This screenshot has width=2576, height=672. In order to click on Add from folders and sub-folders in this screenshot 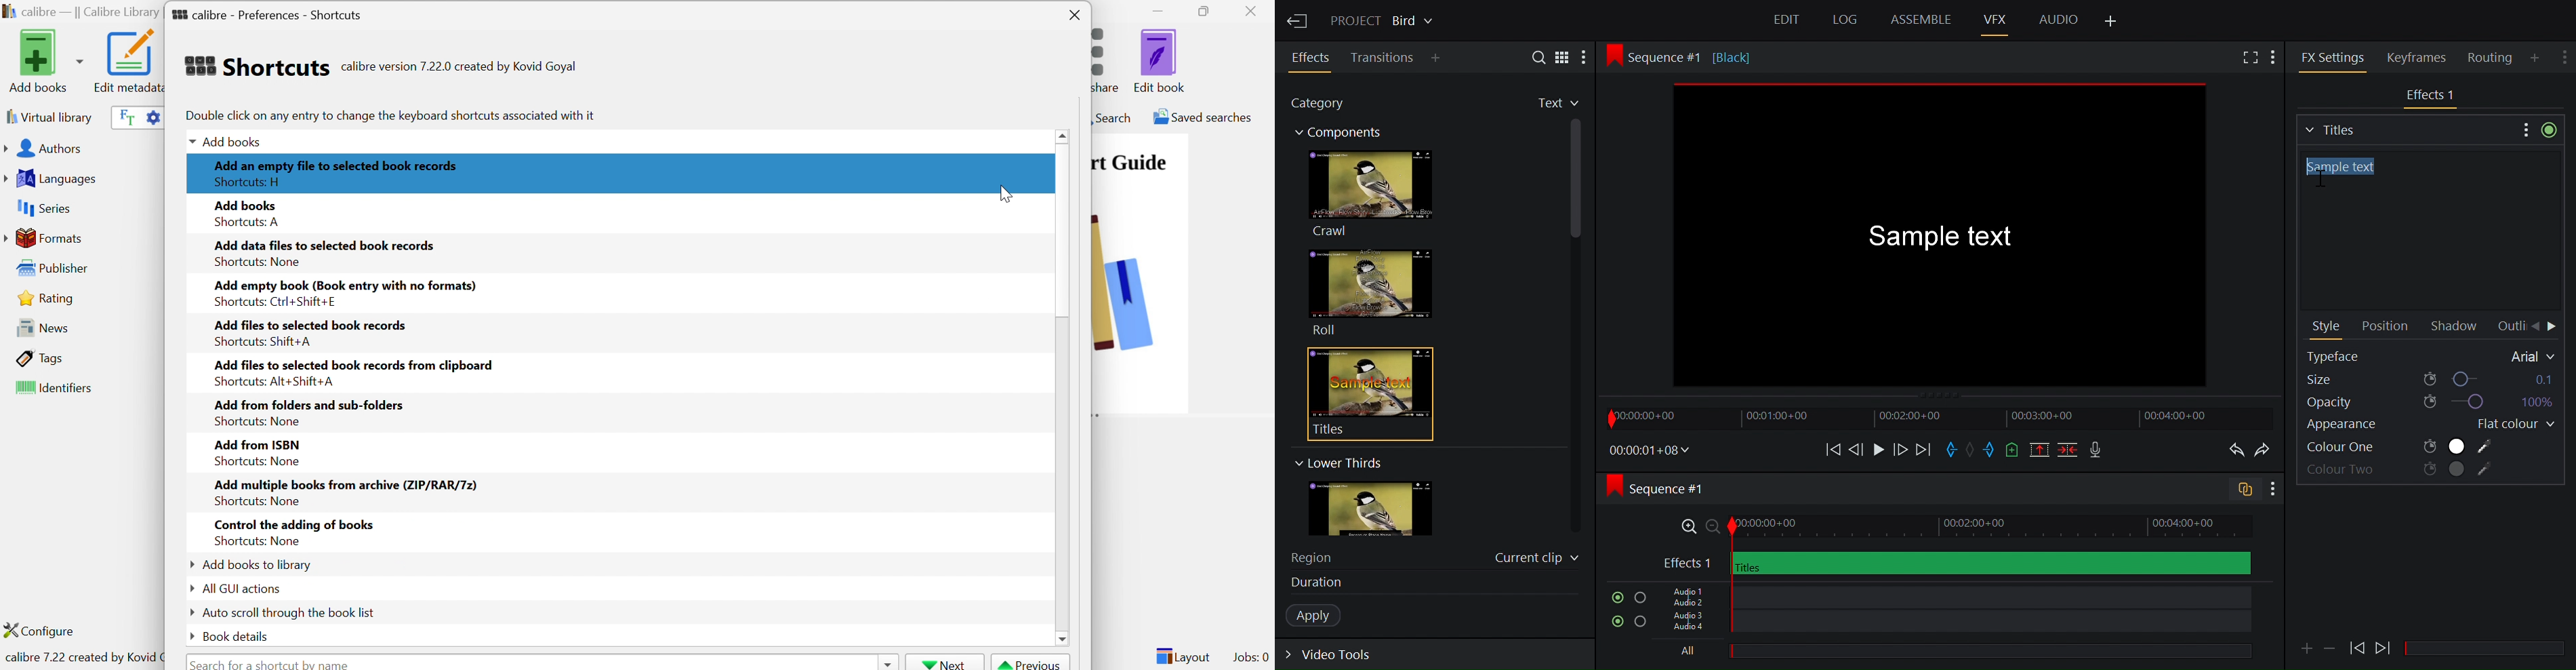, I will do `click(310, 405)`.